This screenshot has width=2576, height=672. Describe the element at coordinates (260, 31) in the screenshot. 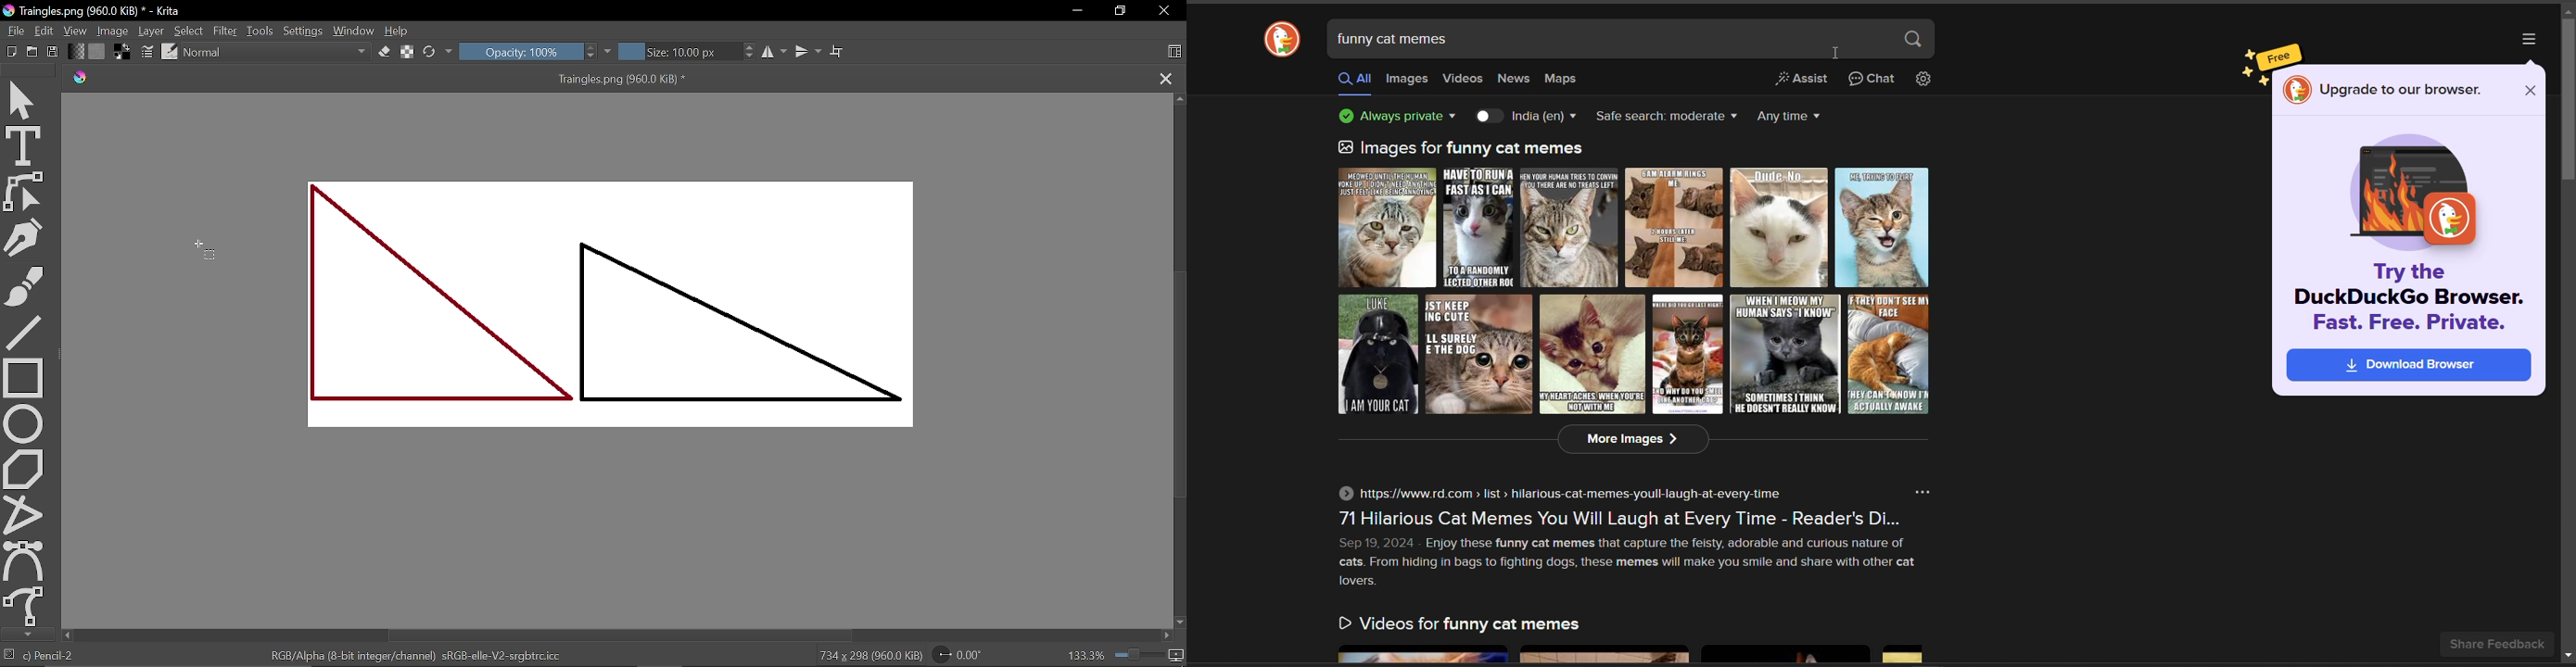

I see `Tools` at that location.